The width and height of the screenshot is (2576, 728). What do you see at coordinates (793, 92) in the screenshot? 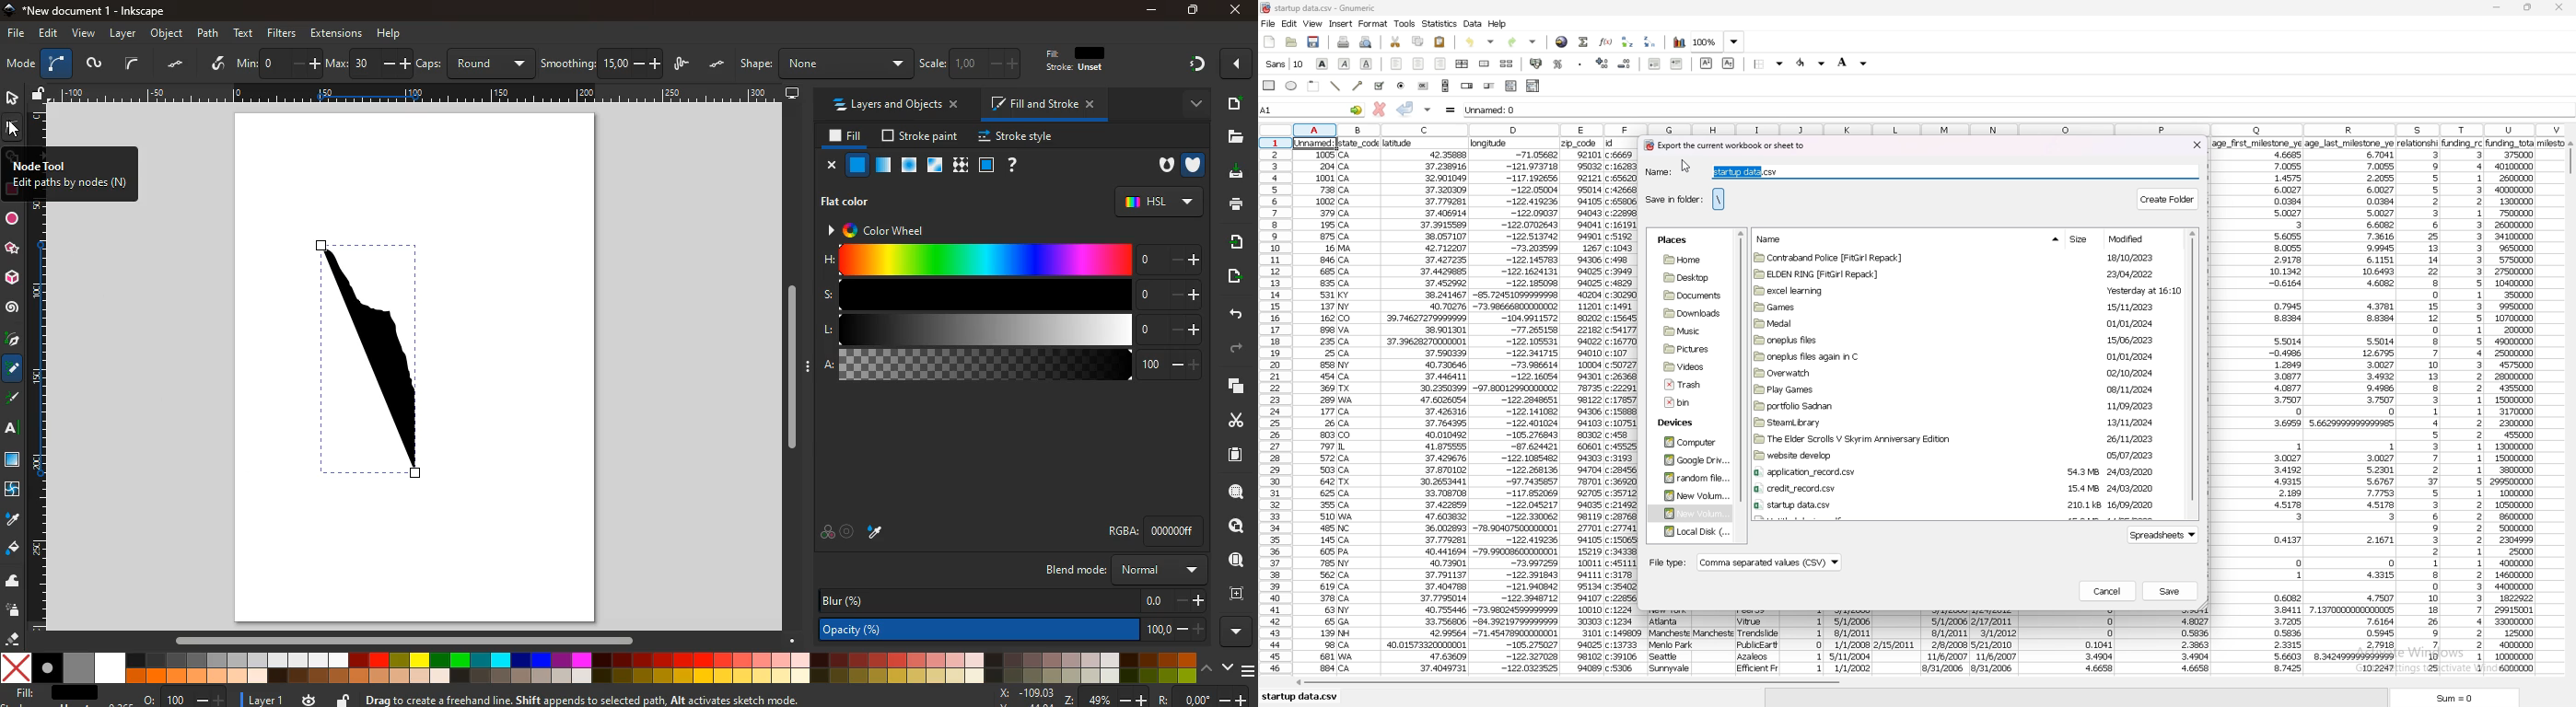
I see `screen` at bounding box center [793, 92].